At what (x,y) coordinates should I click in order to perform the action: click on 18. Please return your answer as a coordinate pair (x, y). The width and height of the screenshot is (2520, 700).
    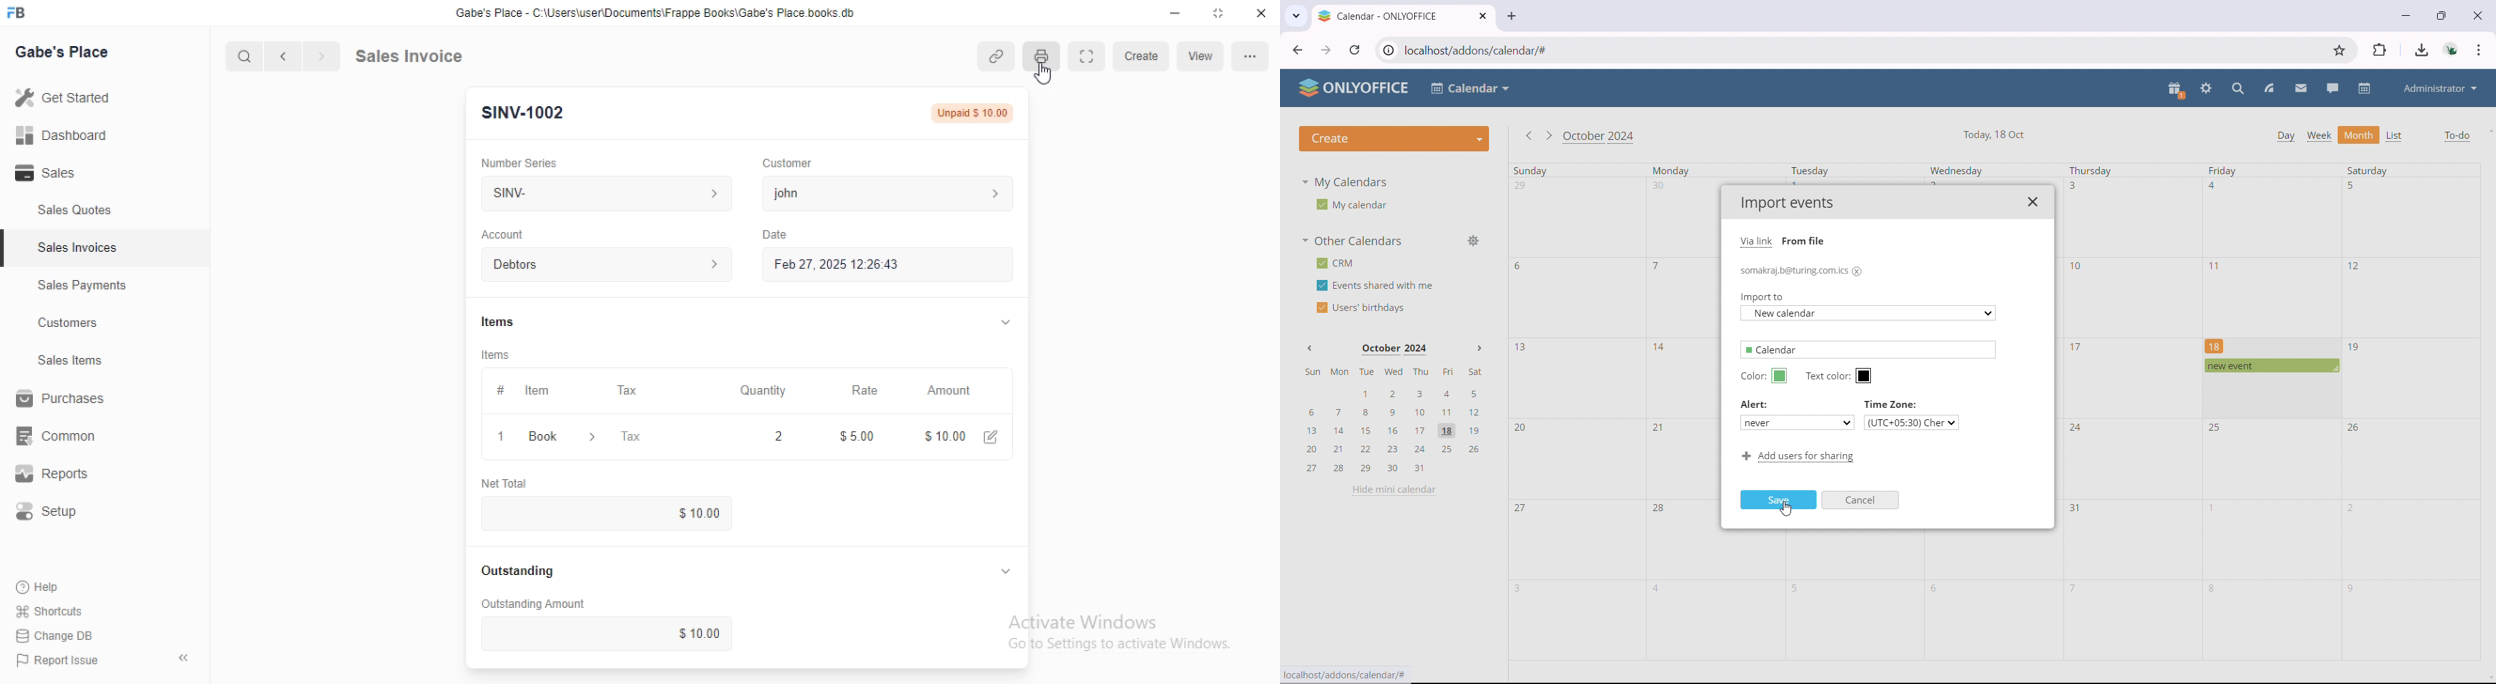
    Looking at the image, I should click on (2215, 345).